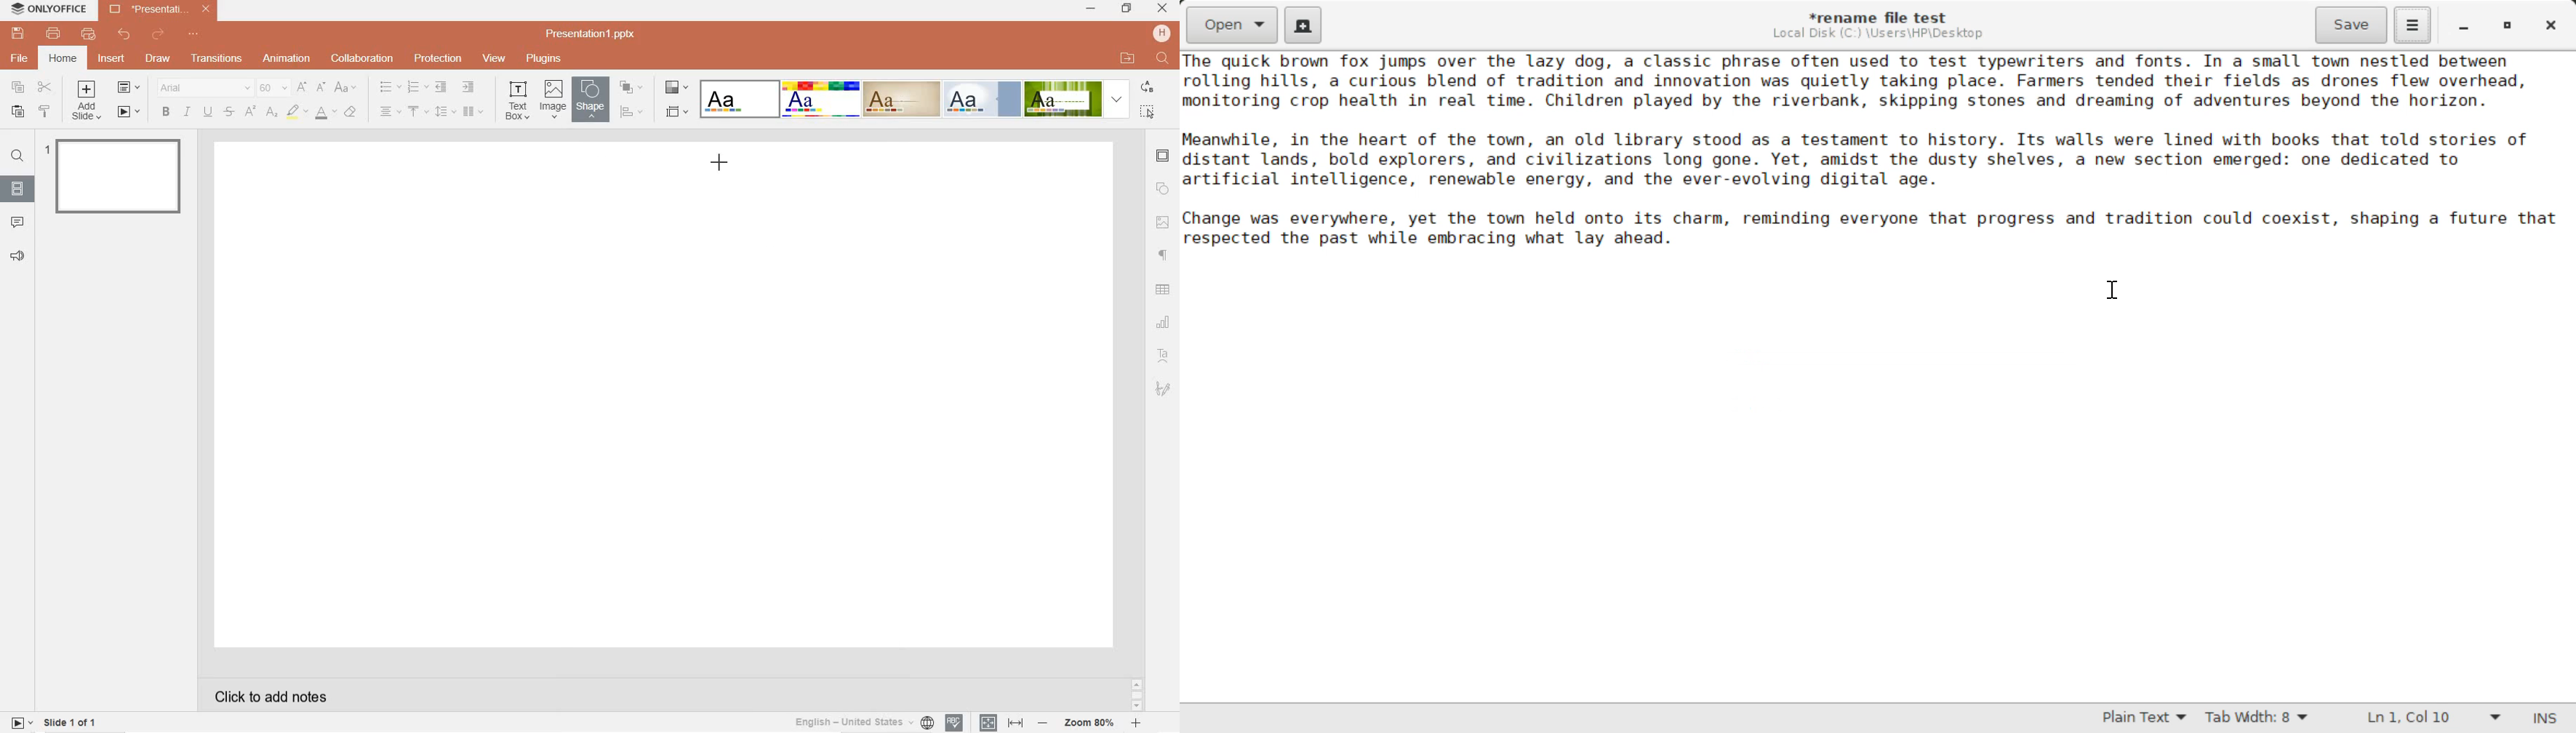 This screenshot has width=2576, height=756. Describe the element at coordinates (353, 112) in the screenshot. I see `clear style` at that location.